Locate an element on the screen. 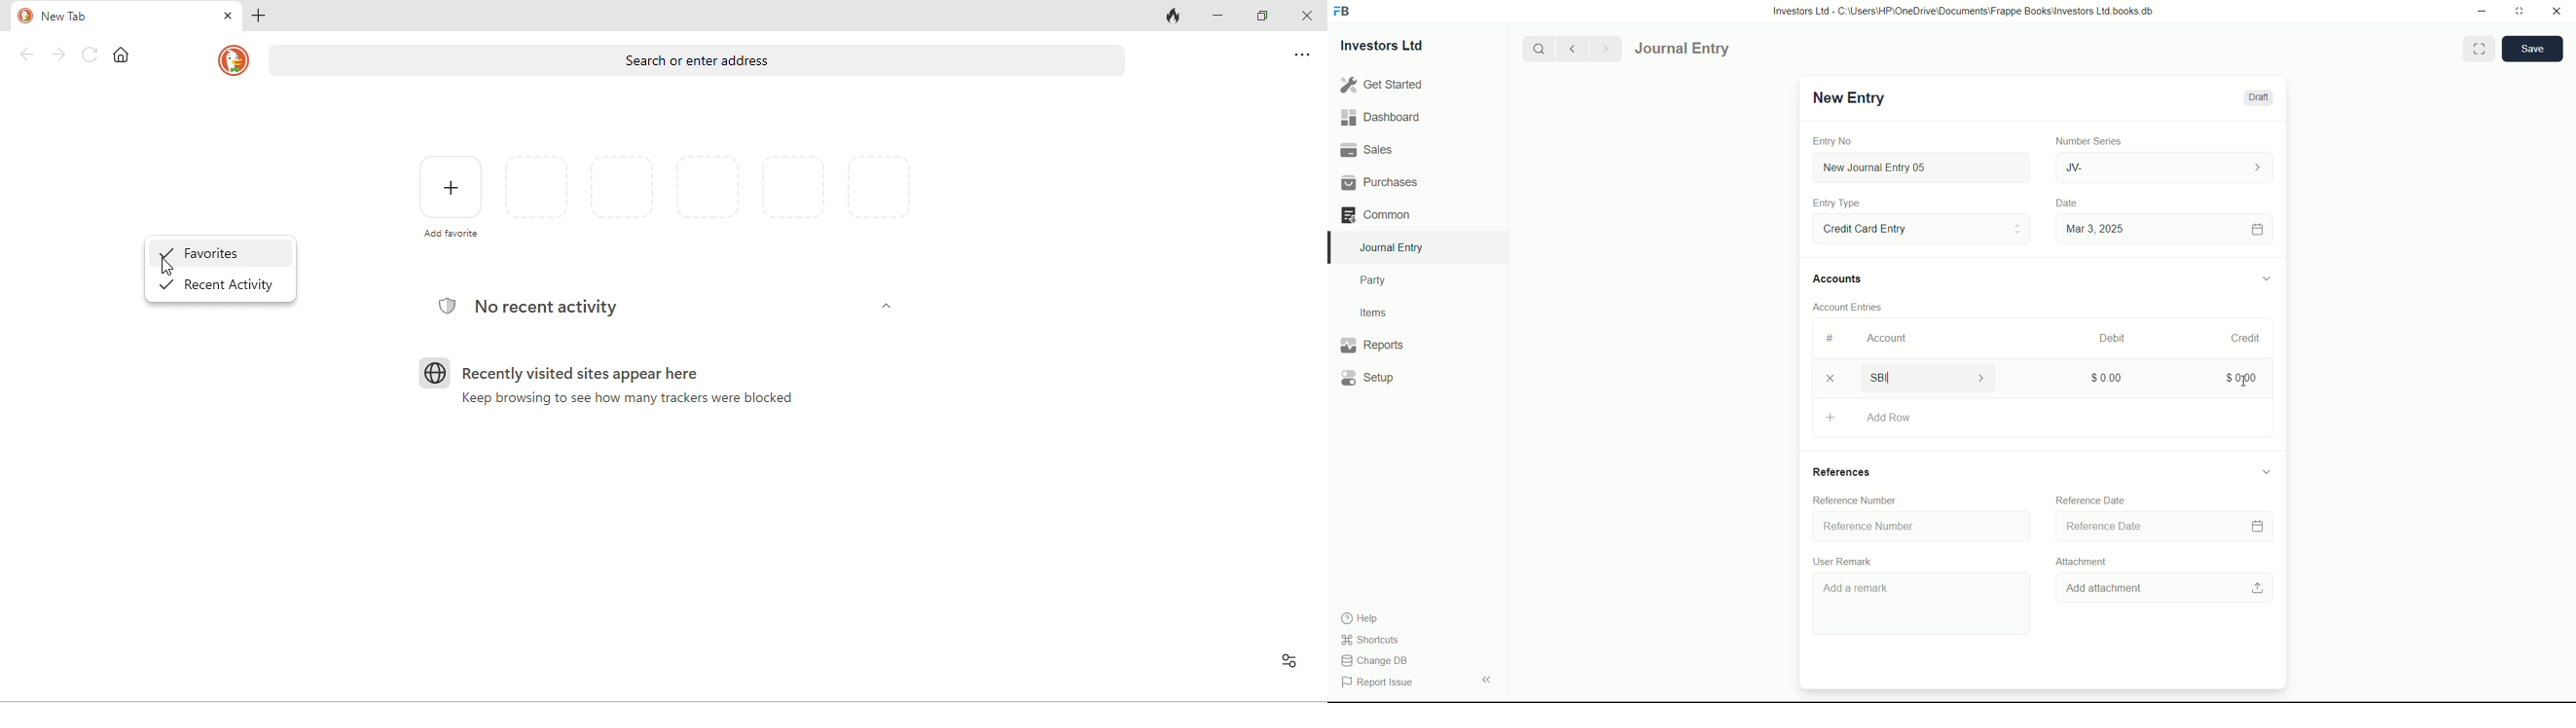 The height and width of the screenshot is (728, 2576). $0.00 is located at coordinates (2104, 377).